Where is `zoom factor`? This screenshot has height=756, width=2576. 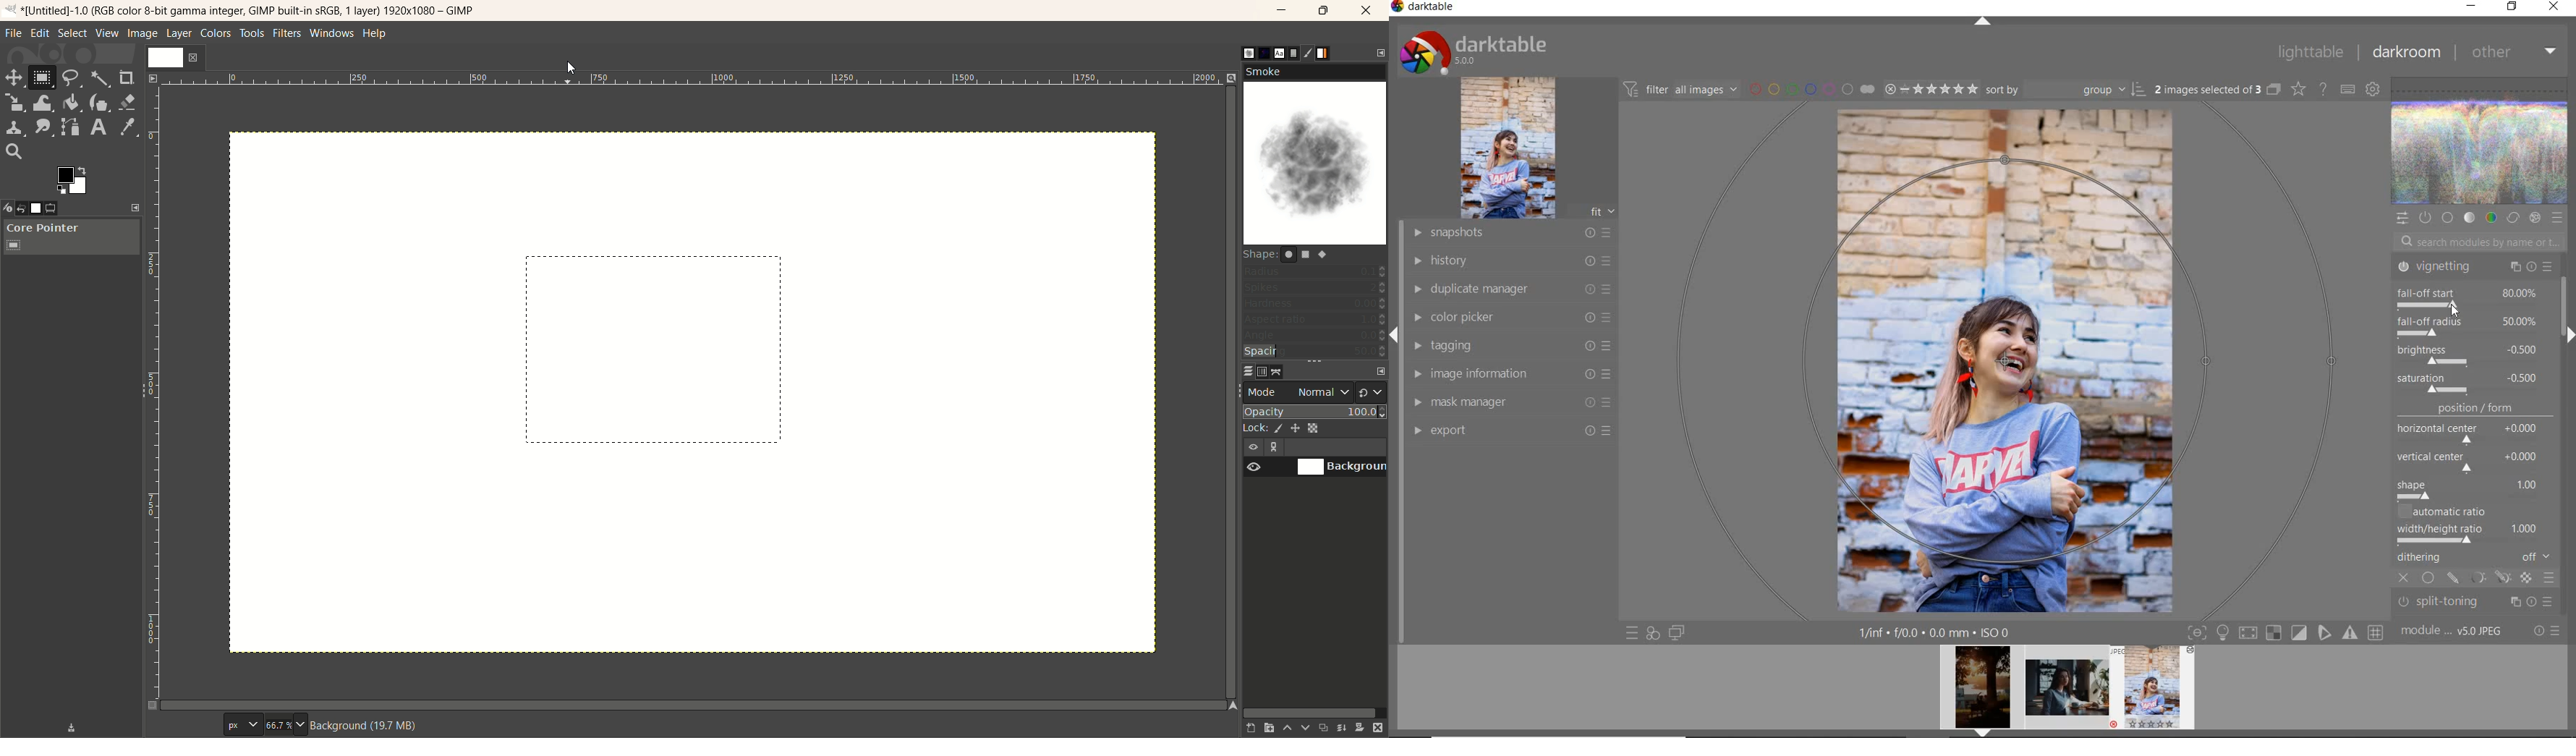 zoom factor is located at coordinates (284, 724).